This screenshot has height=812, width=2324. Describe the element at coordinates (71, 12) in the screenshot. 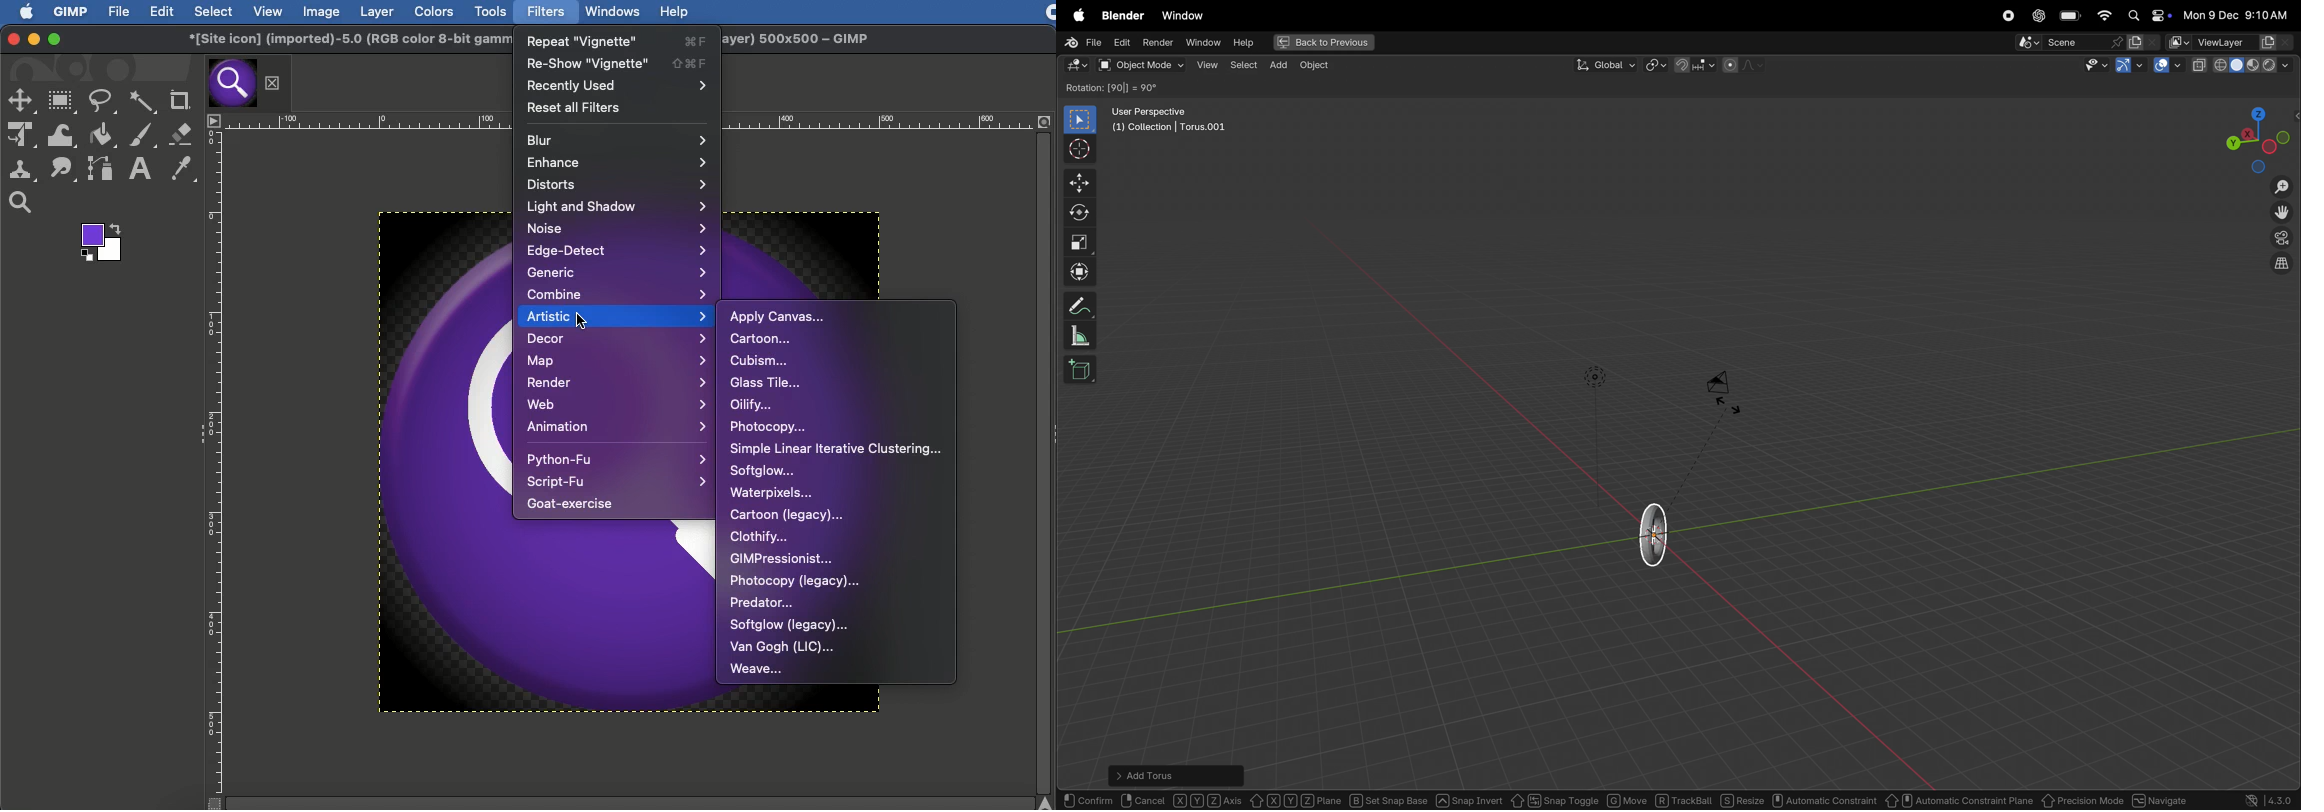

I see `GIMP` at that location.